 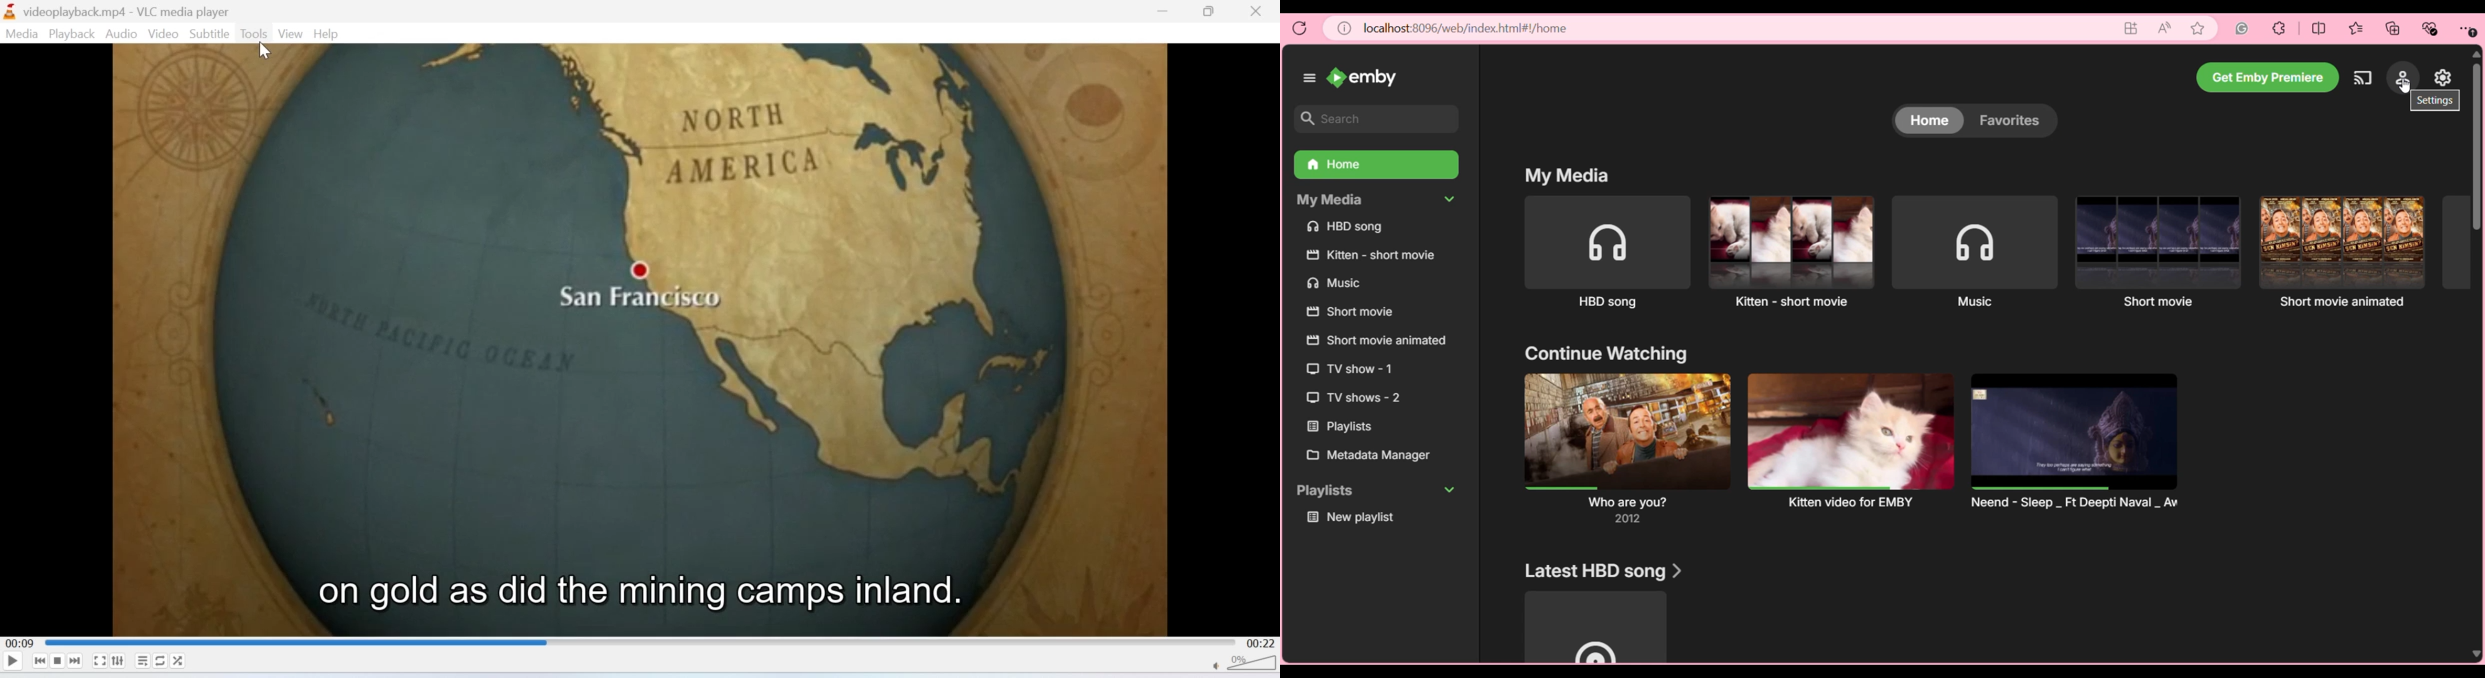 What do you see at coordinates (2320, 28) in the screenshot?
I see `Browser split screen` at bounding box center [2320, 28].